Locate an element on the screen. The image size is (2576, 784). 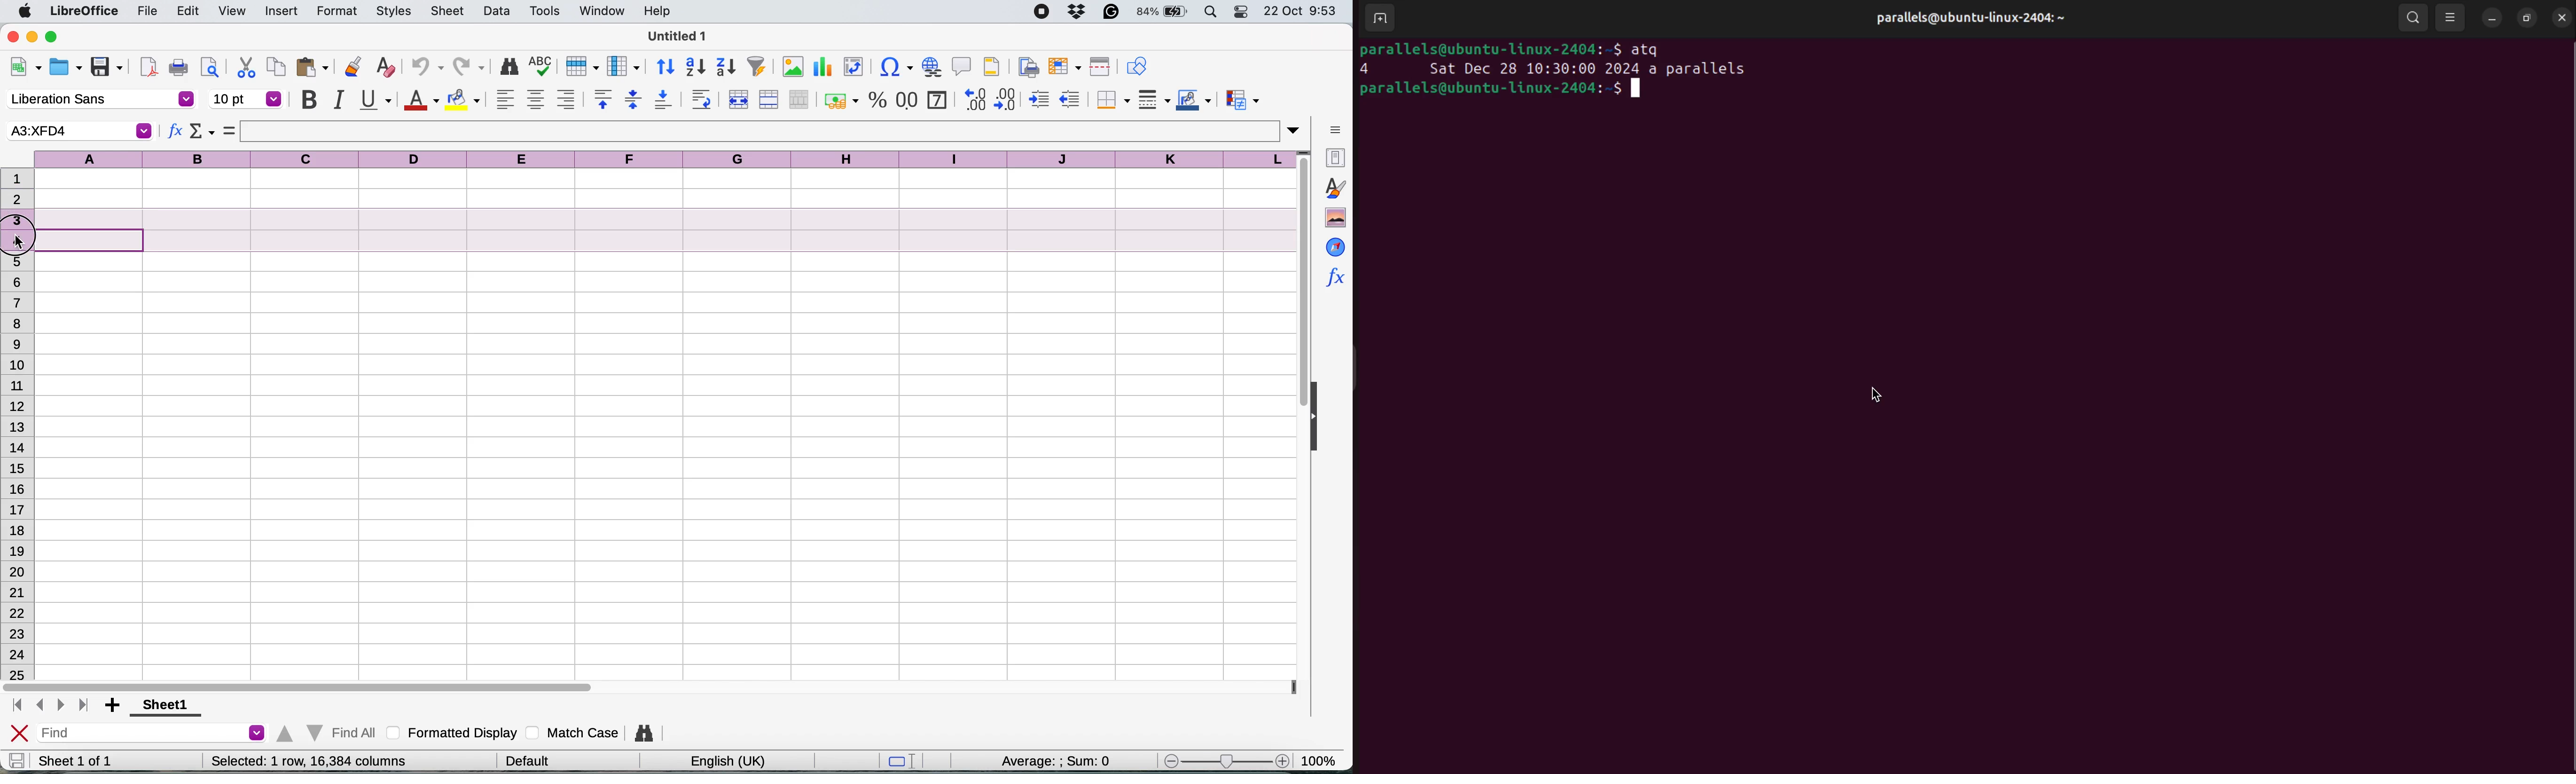
styles is located at coordinates (1334, 188).